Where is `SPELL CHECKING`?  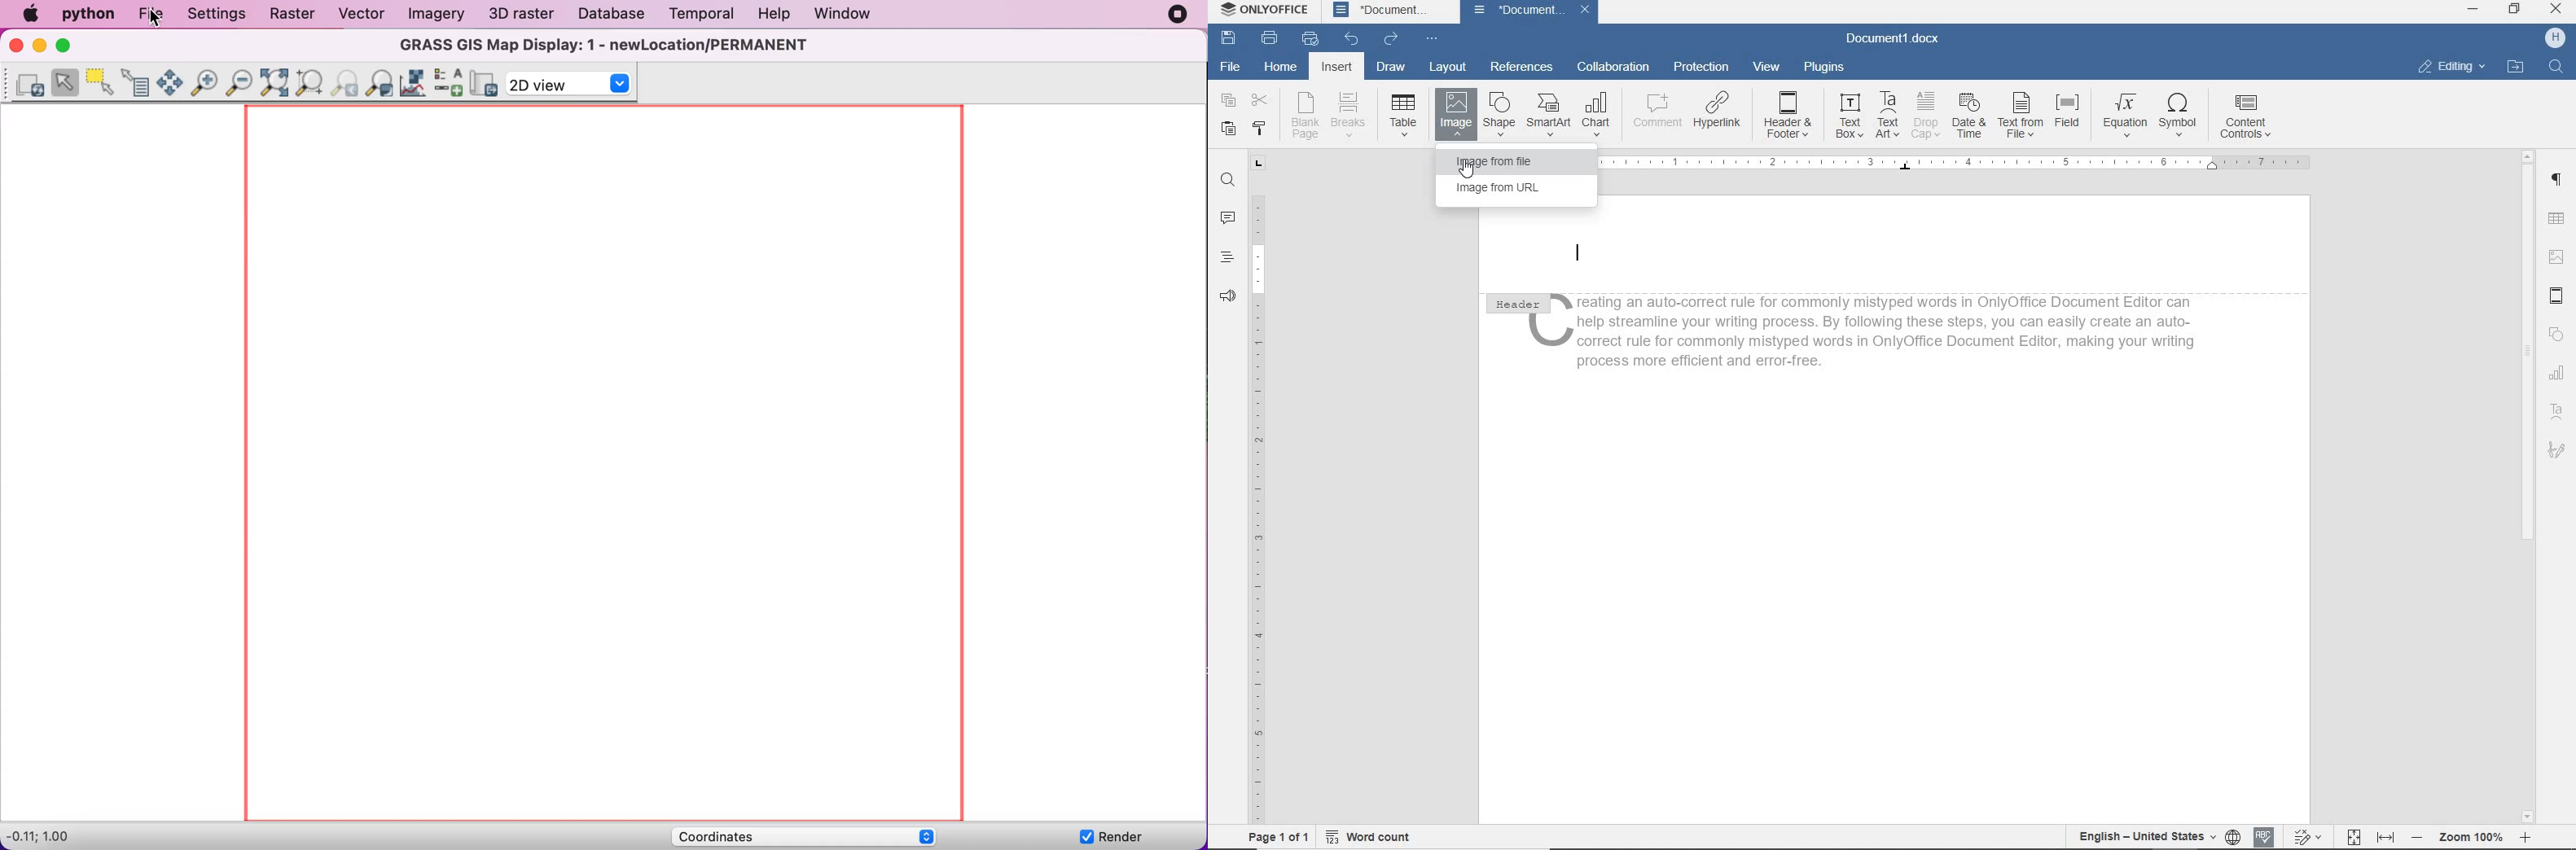
SPELL CHECKING is located at coordinates (2265, 835).